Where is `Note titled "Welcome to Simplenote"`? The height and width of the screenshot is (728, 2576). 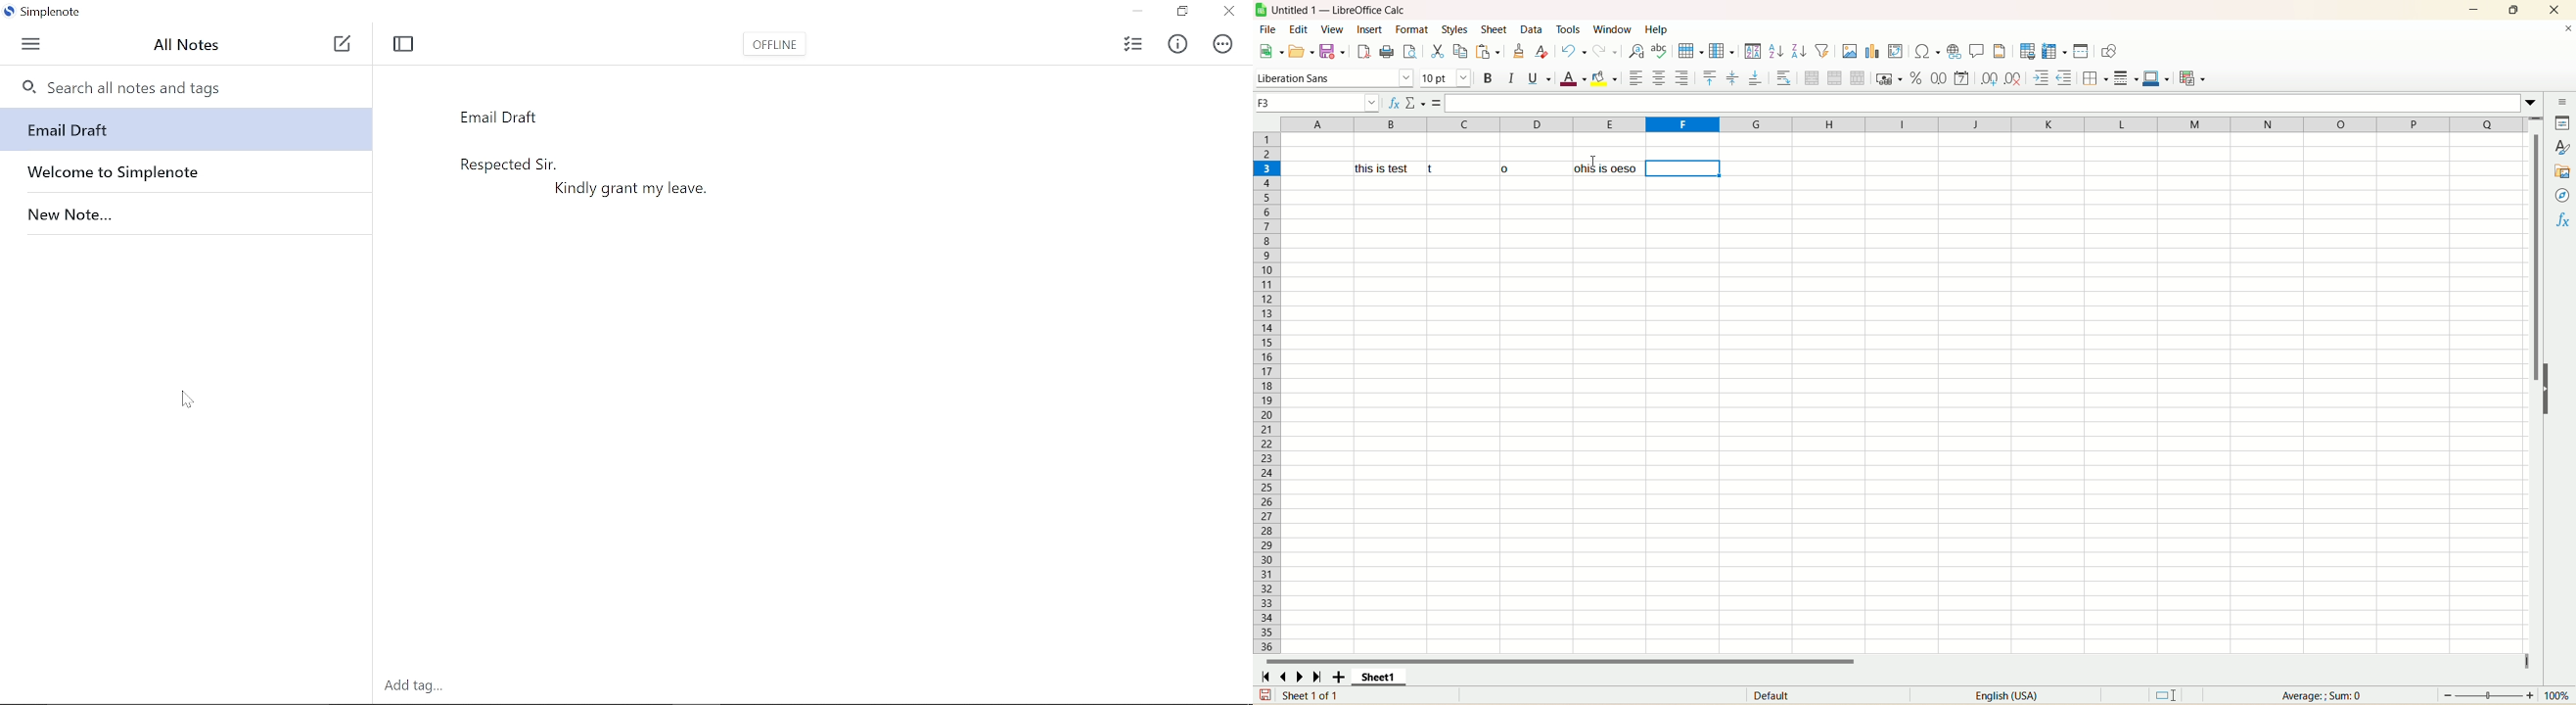
Note titled "Welcome to Simplenote" is located at coordinates (184, 169).